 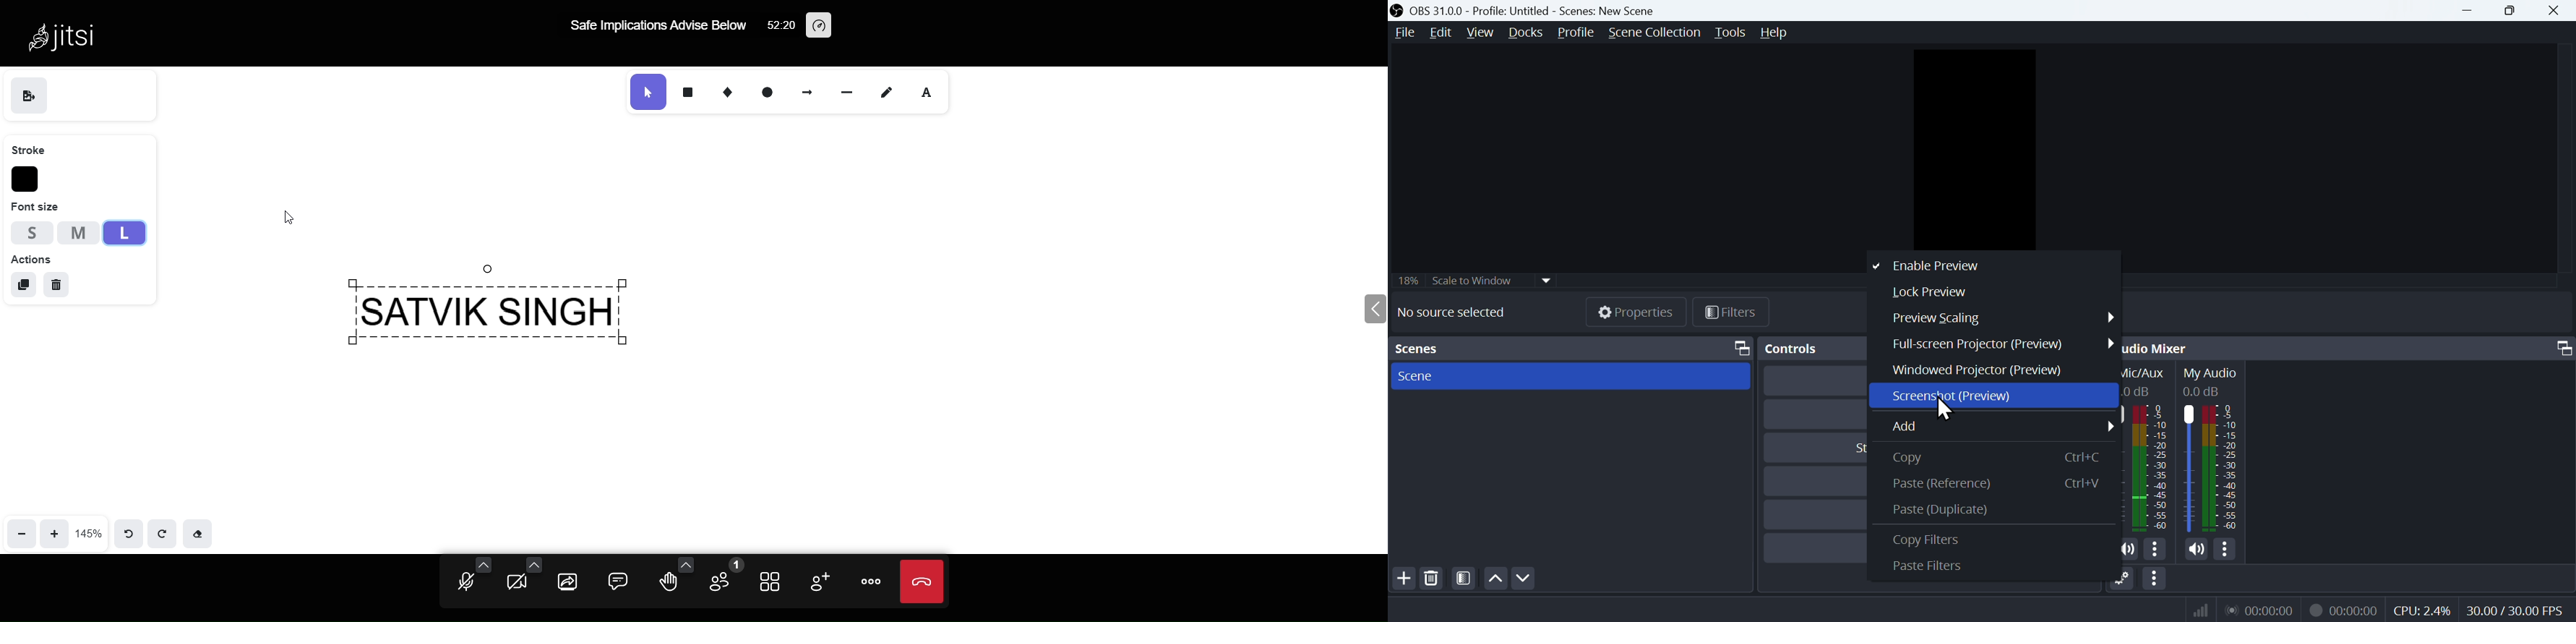 I want to click on save as image, so click(x=30, y=95).